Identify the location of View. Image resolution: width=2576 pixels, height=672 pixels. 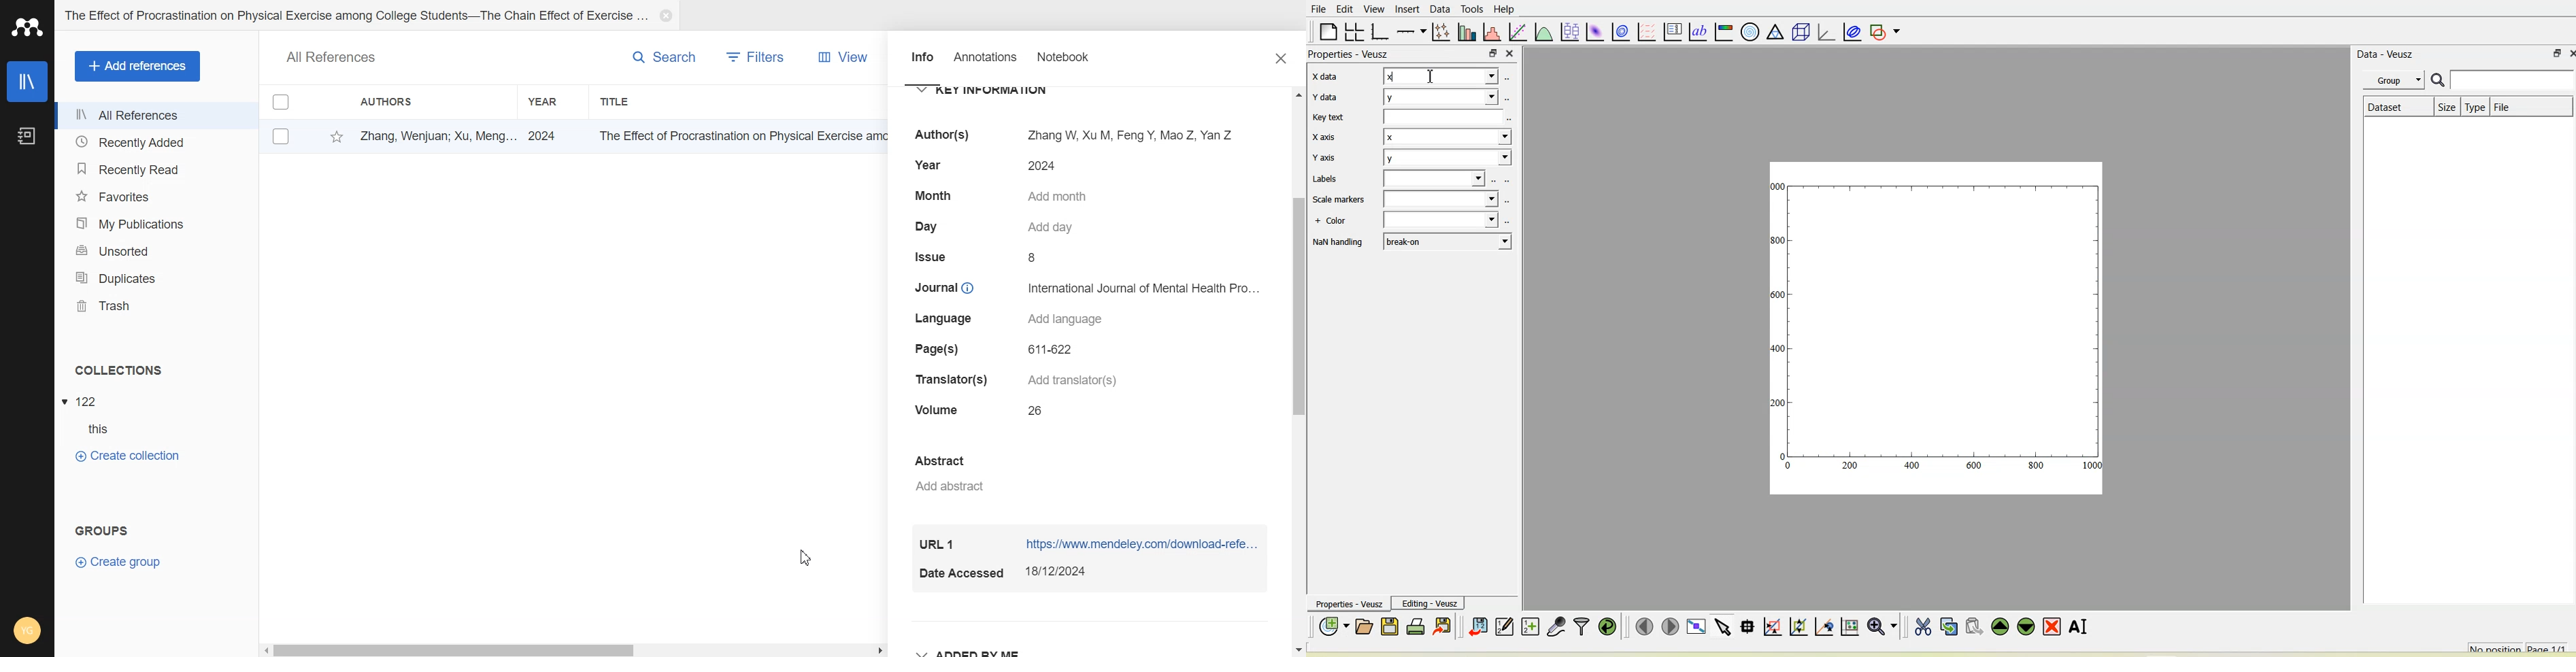
(1372, 9).